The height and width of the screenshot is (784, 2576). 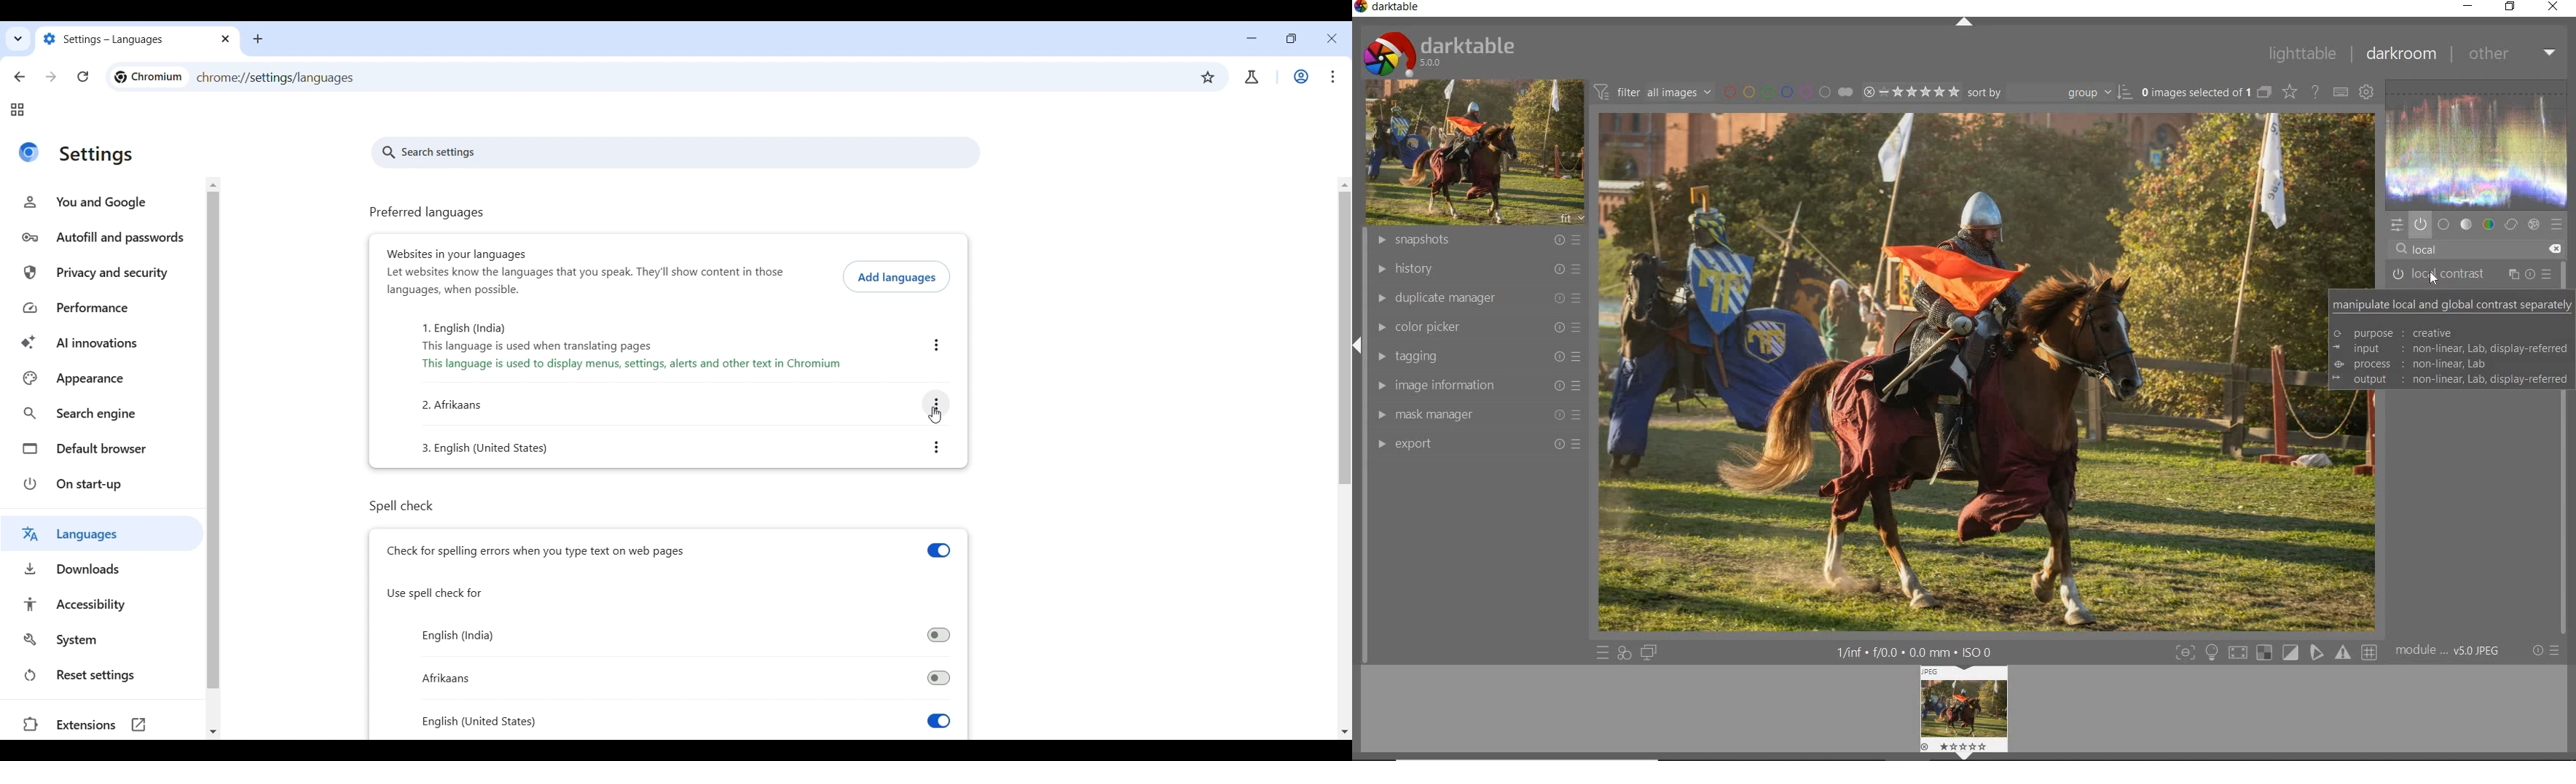 I want to click on System, so click(x=104, y=640).